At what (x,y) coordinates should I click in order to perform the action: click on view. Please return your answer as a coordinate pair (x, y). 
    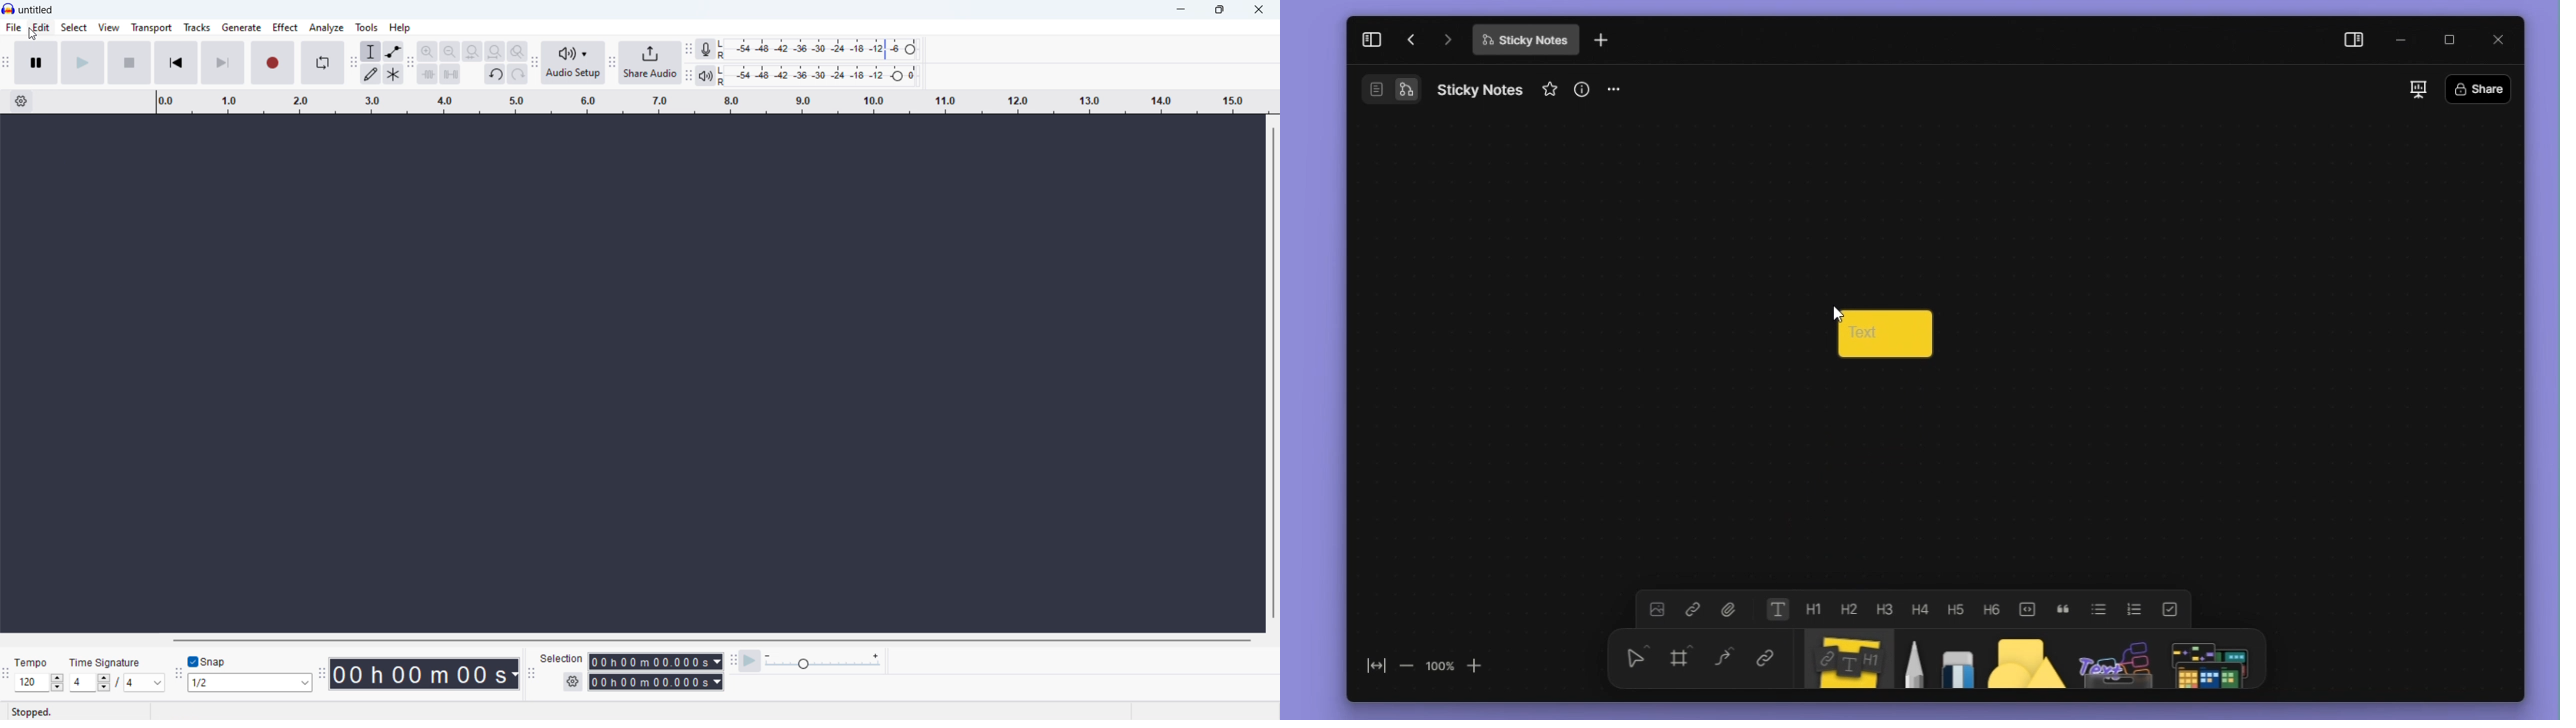
    Looking at the image, I should click on (109, 27).